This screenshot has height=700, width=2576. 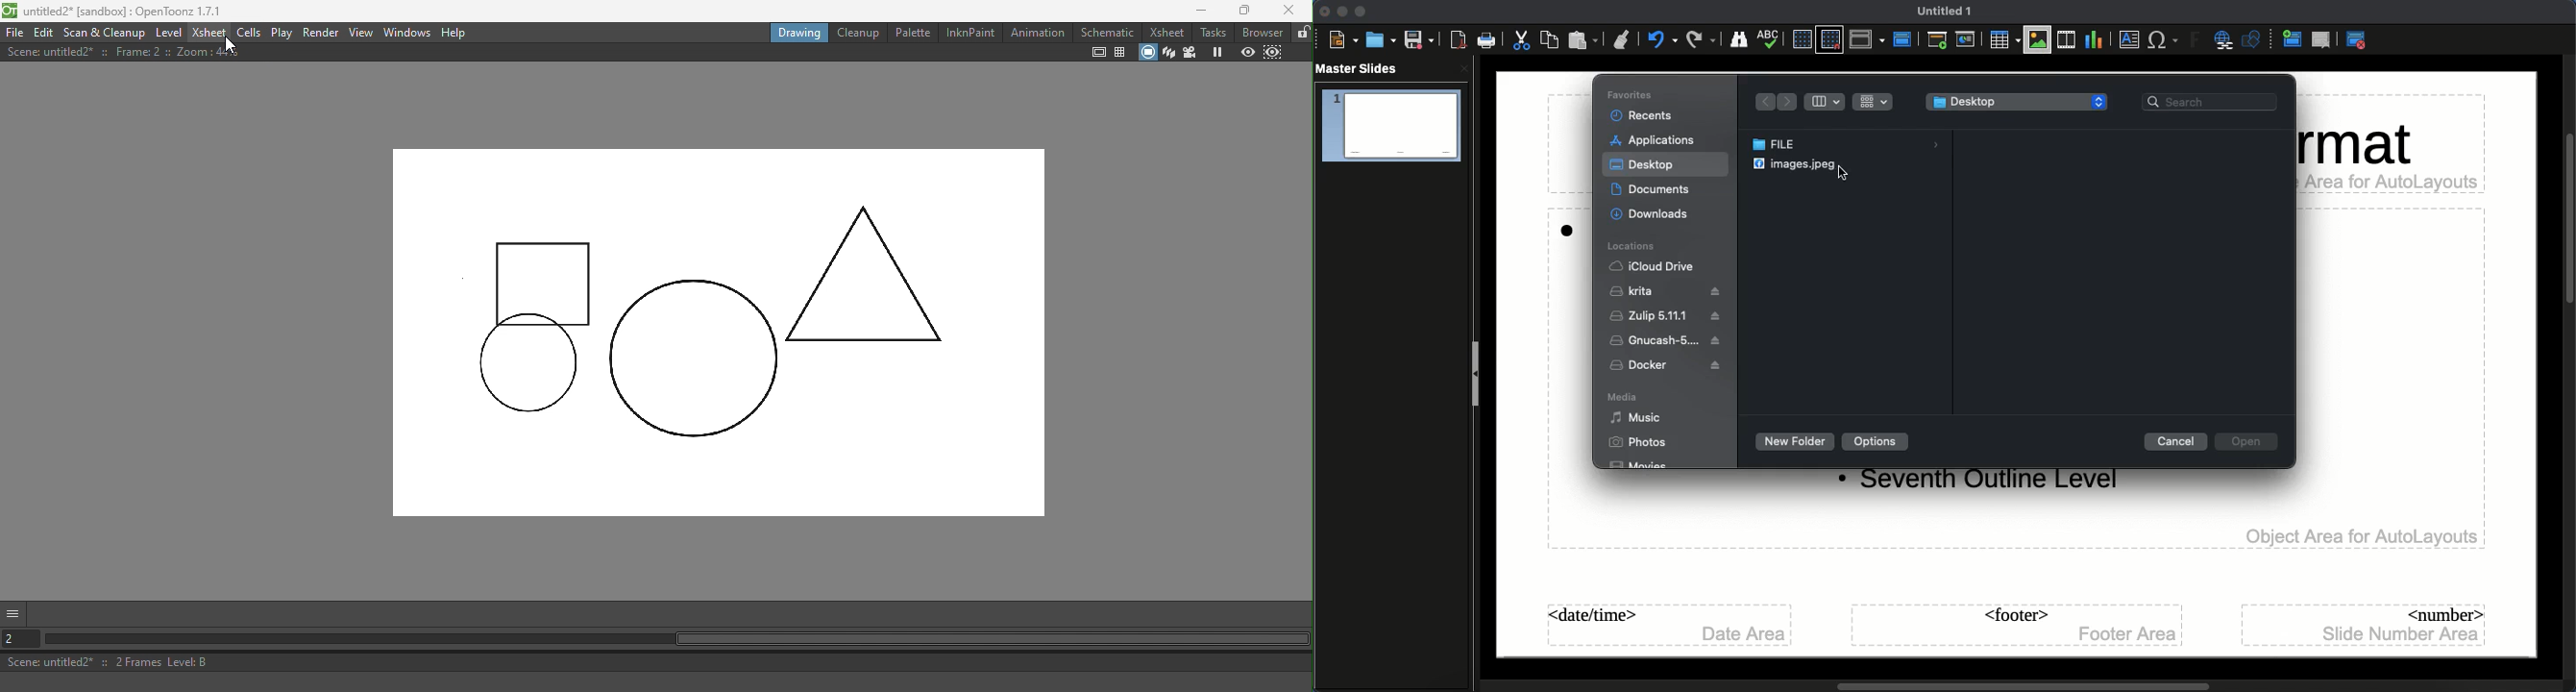 What do you see at coordinates (1036, 32) in the screenshot?
I see `Animation` at bounding box center [1036, 32].